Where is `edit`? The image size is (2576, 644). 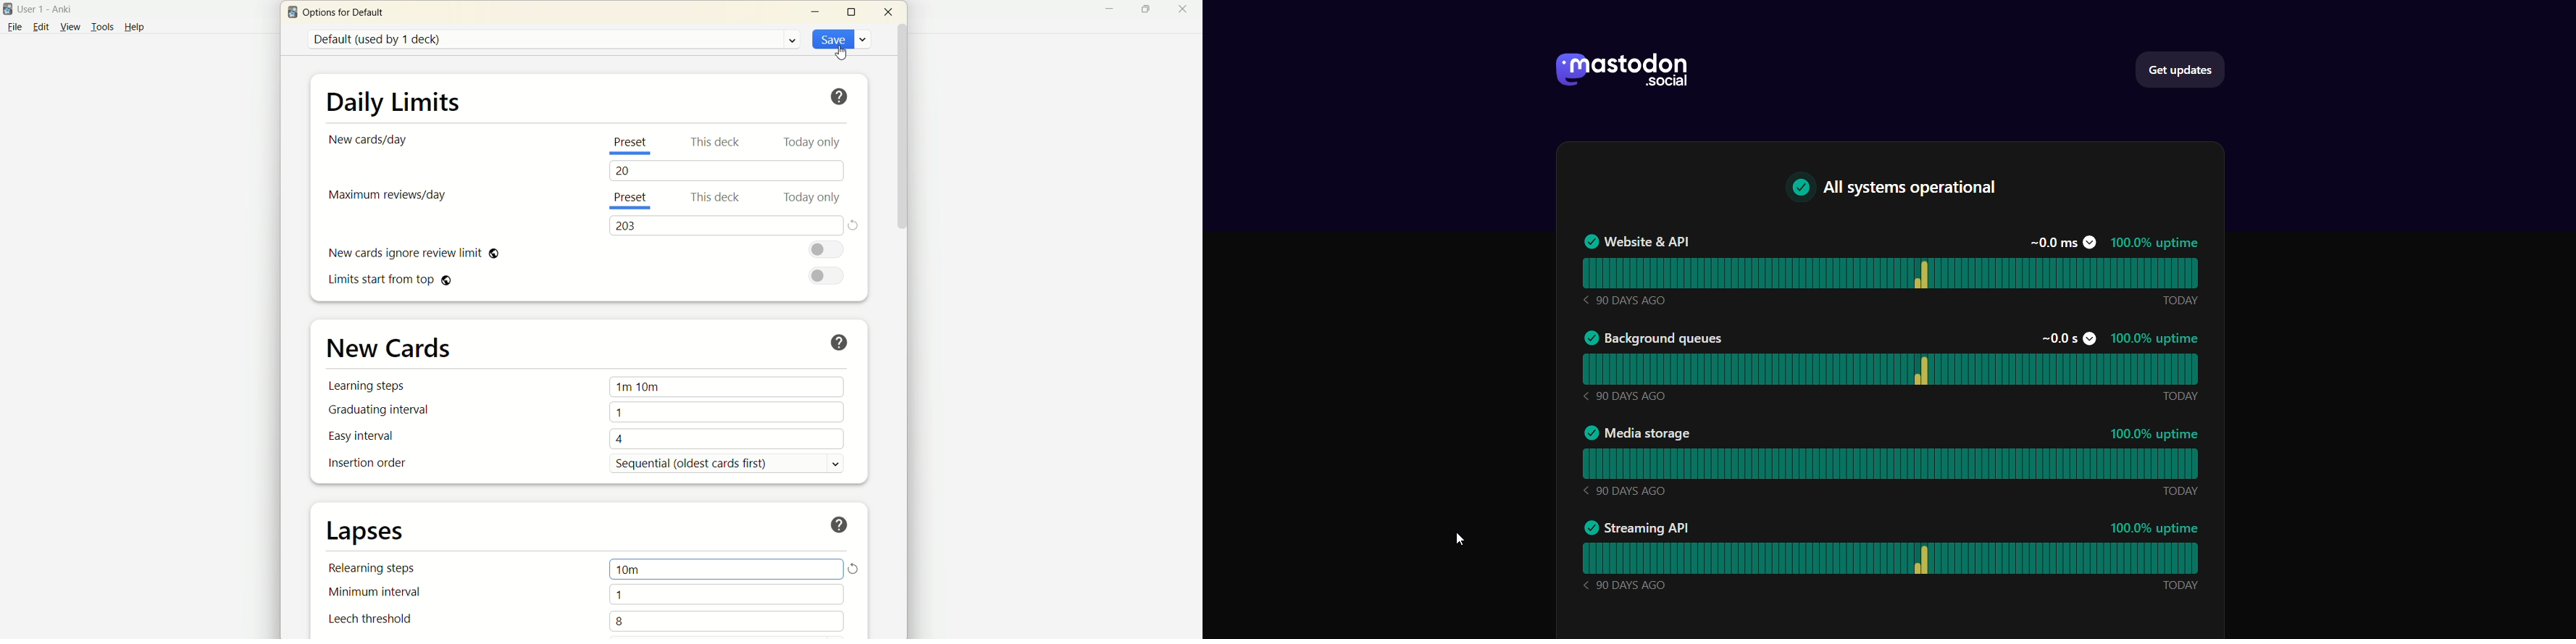 edit is located at coordinates (40, 26).